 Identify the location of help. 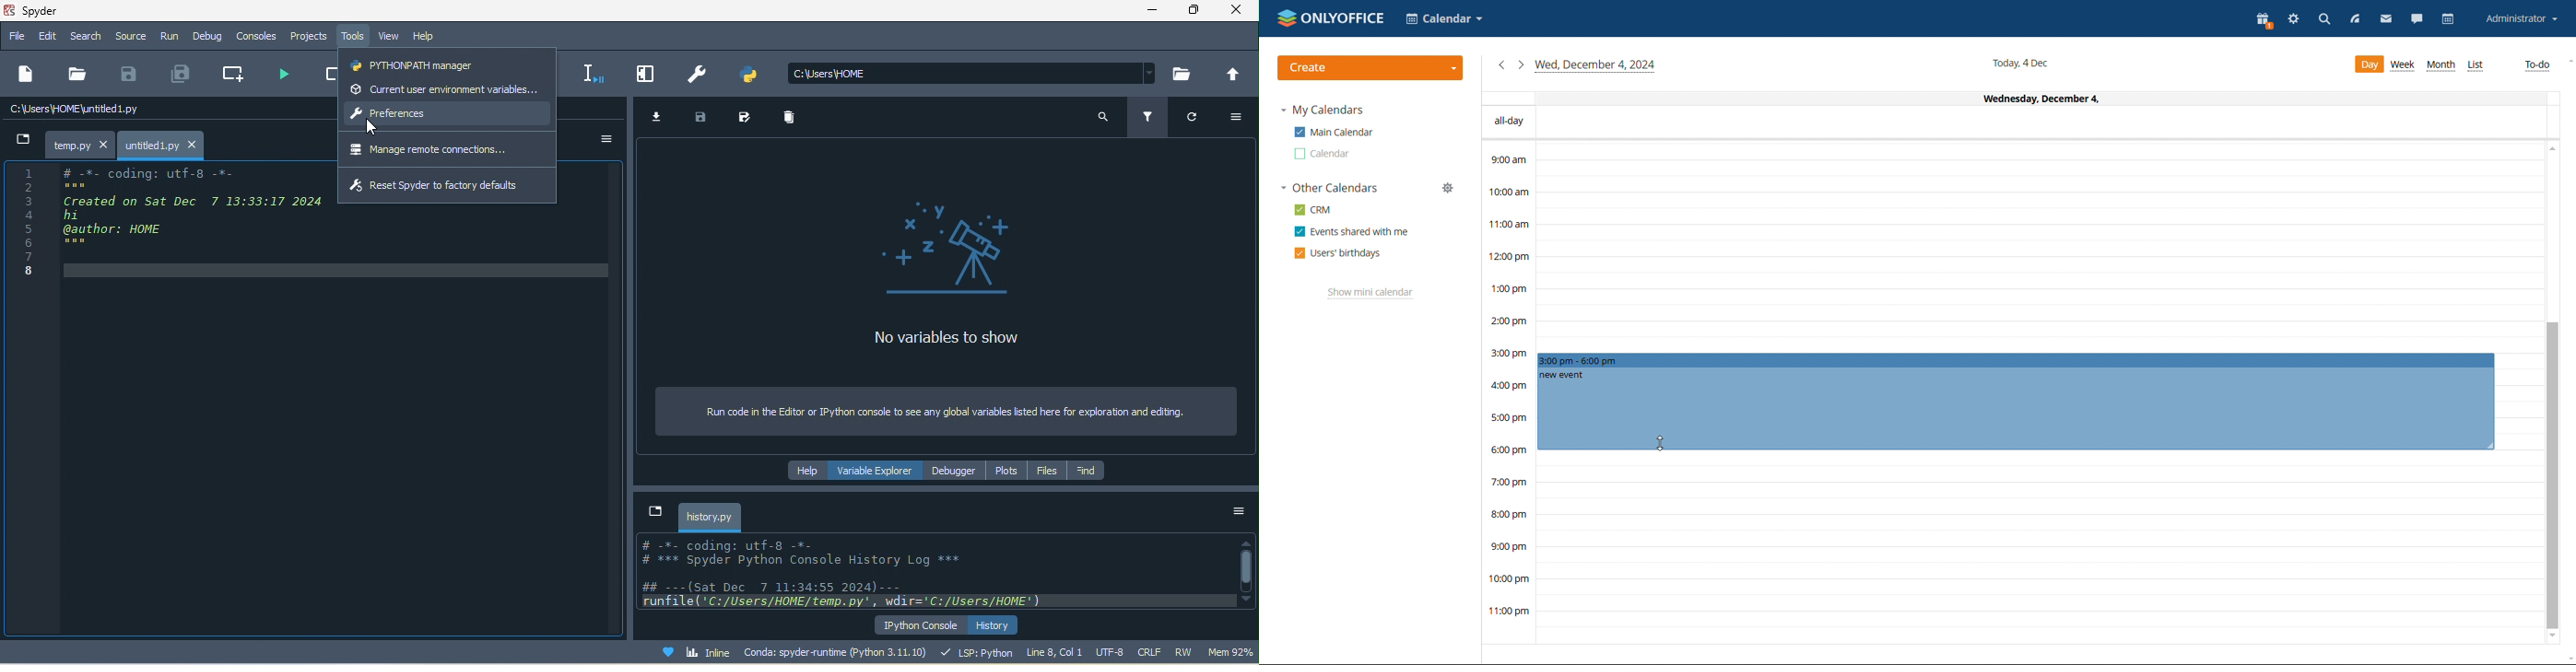
(426, 34).